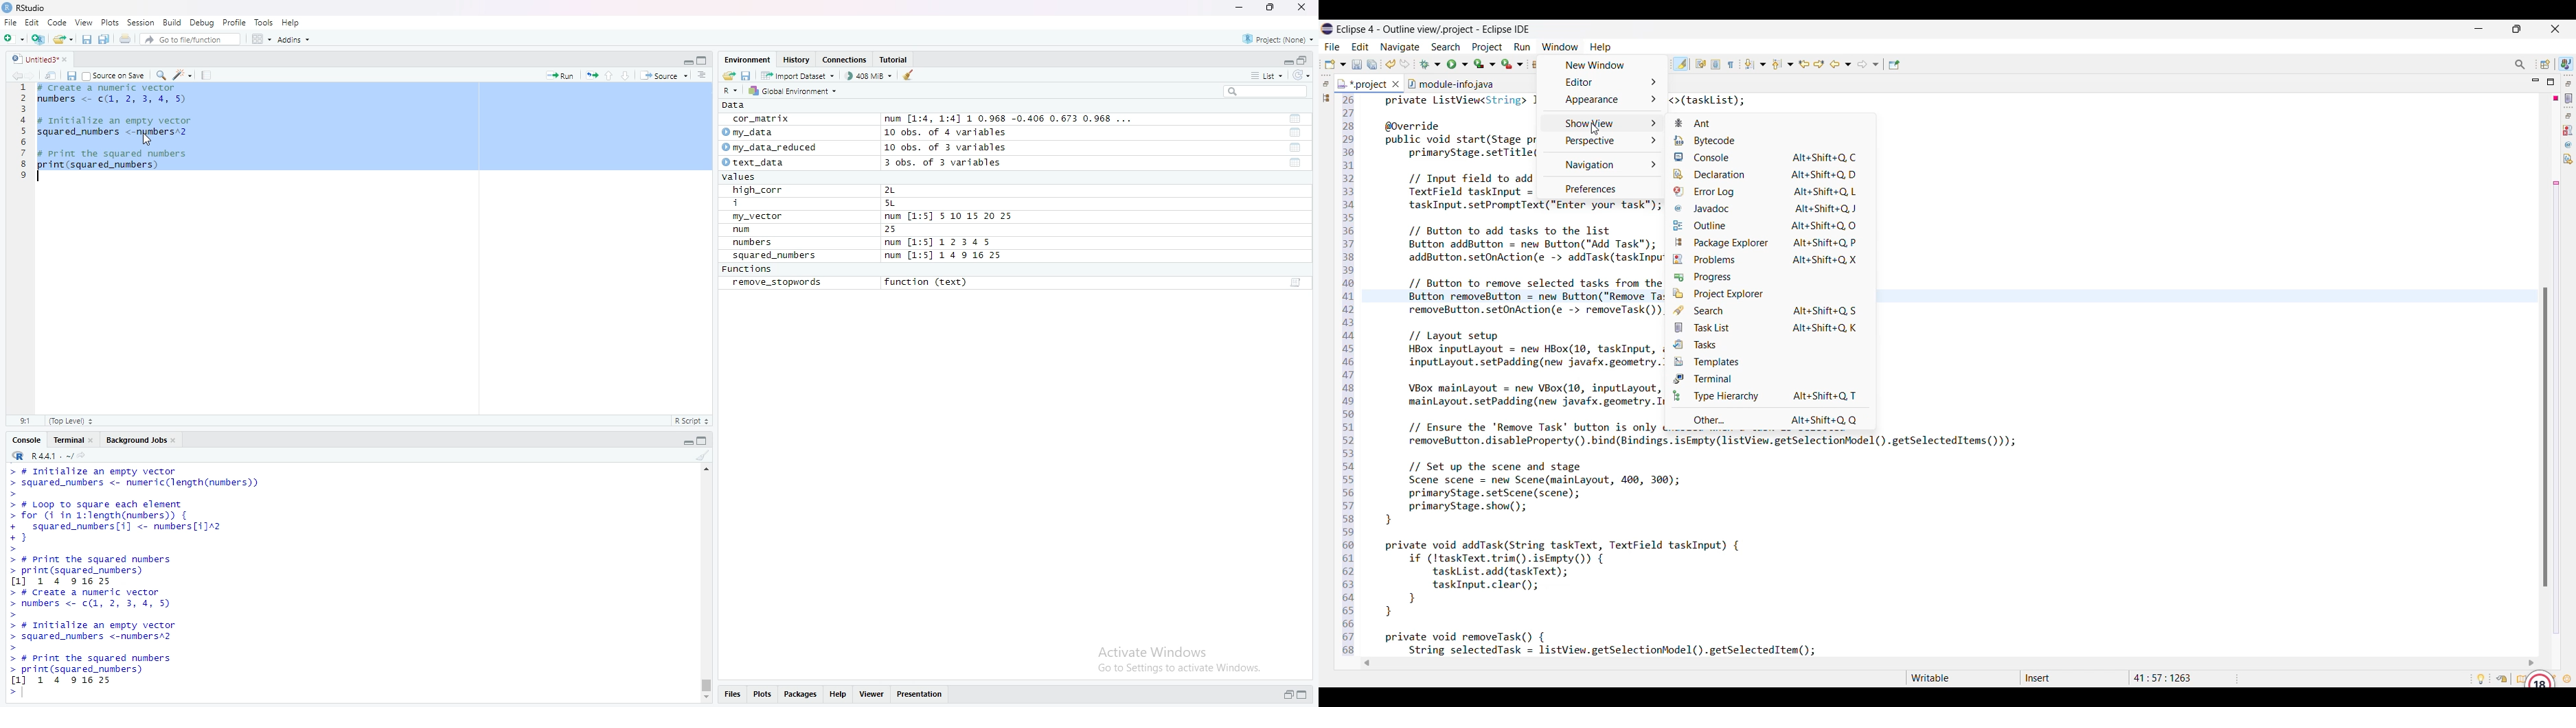 Image resolution: width=2576 pixels, height=728 pixels. I want to click on line number, so click(1347, 378).